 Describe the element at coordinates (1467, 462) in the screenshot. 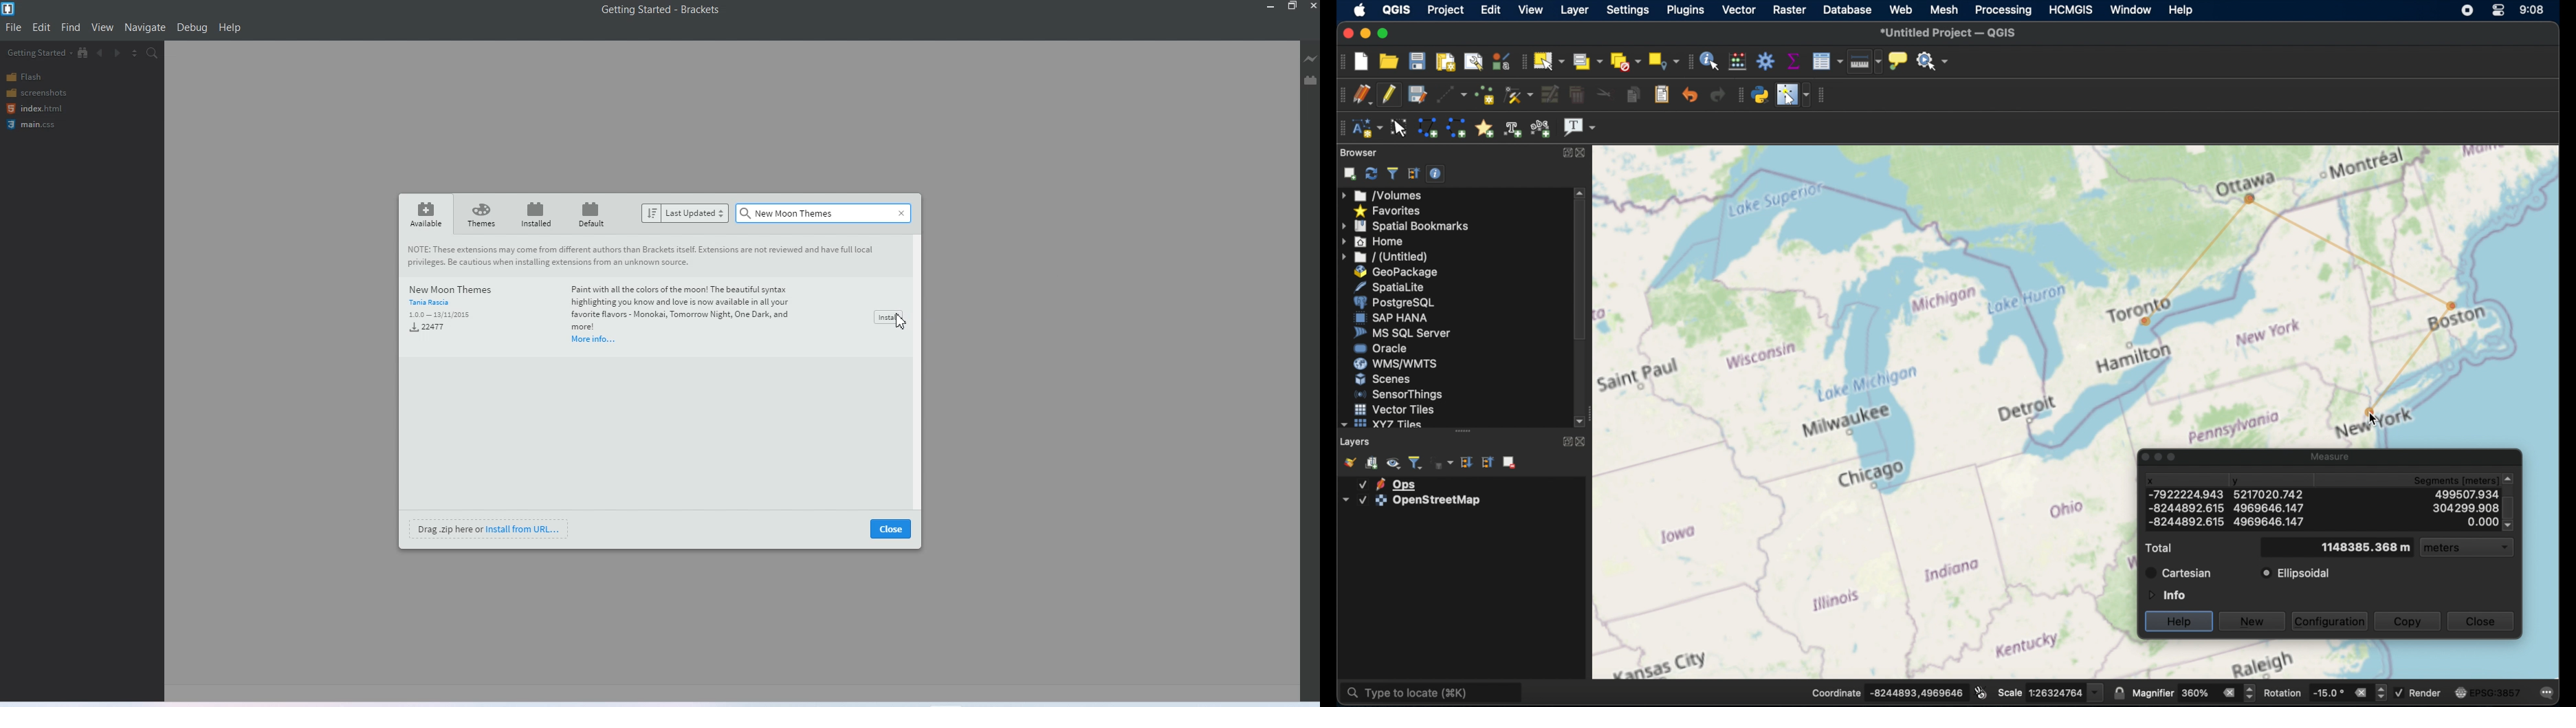

I see `expand all` at that location.